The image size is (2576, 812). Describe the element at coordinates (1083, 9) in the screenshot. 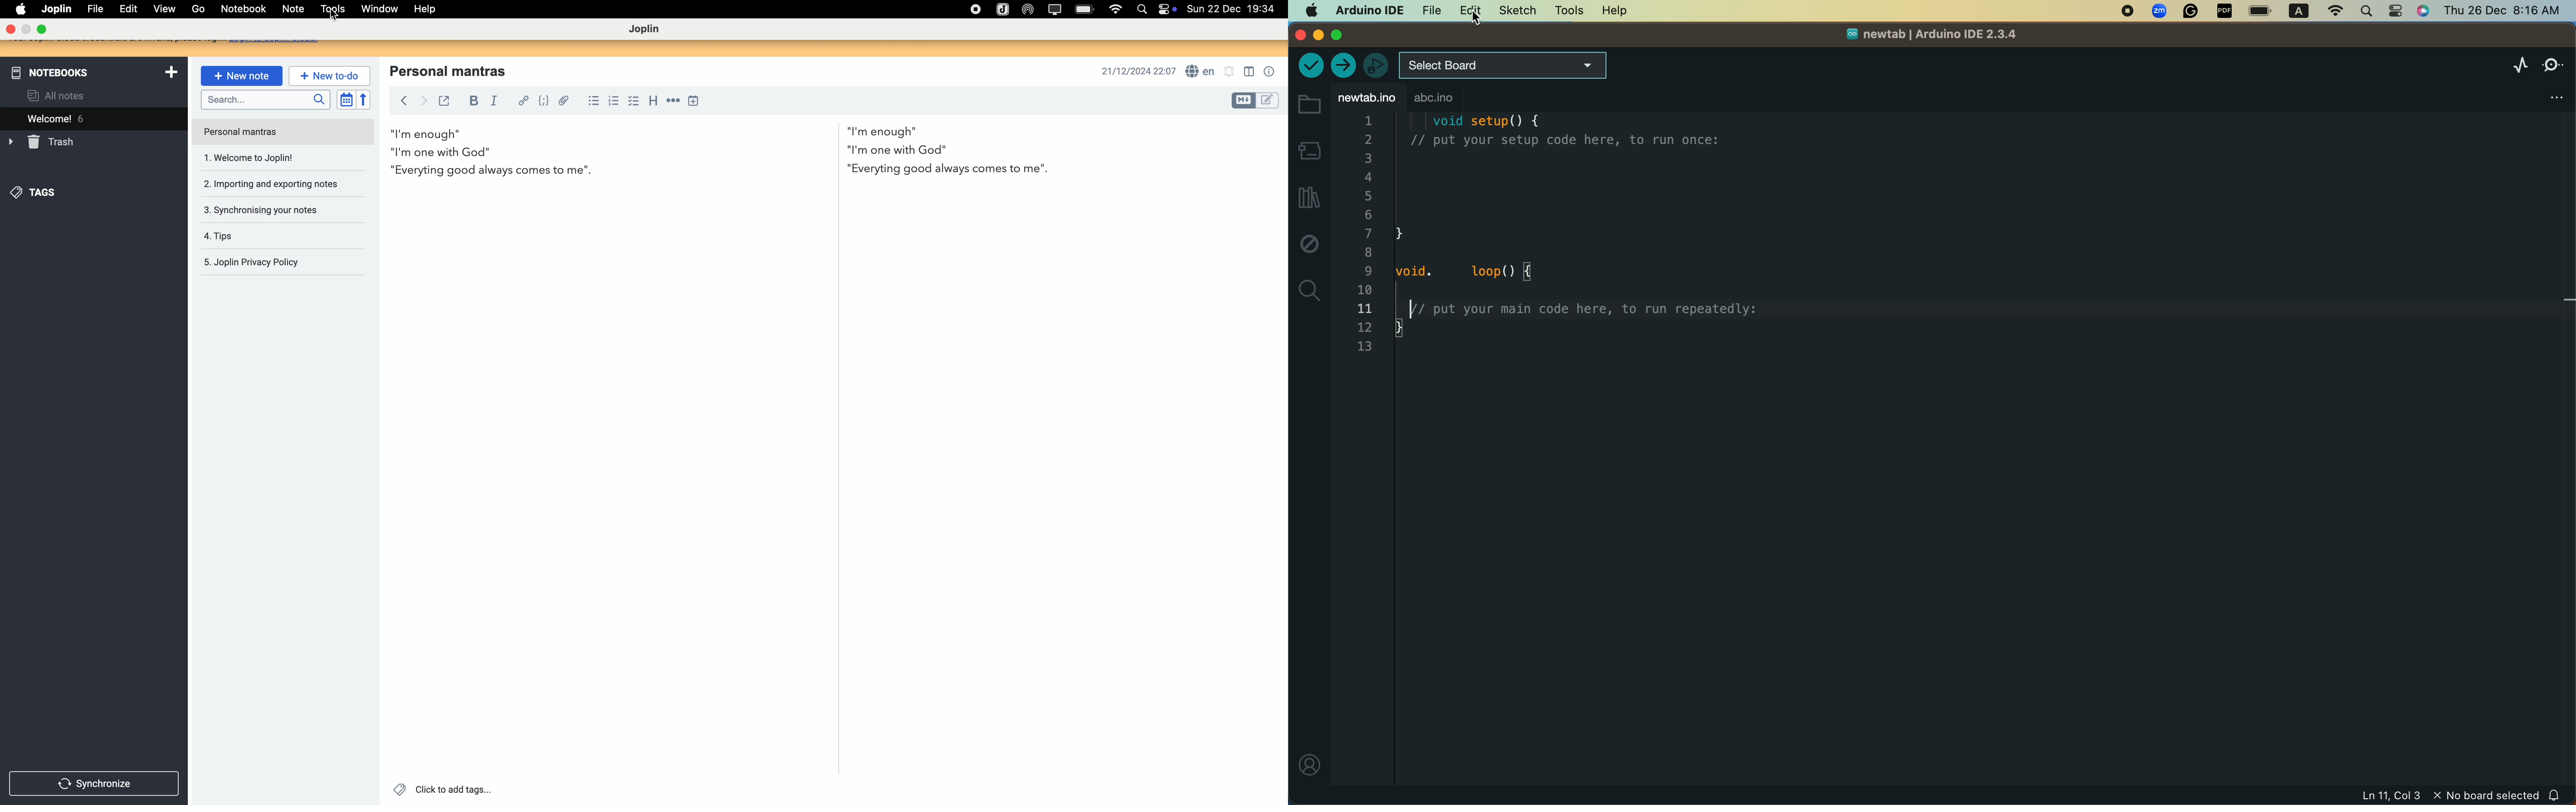

I see `battery` at that location.